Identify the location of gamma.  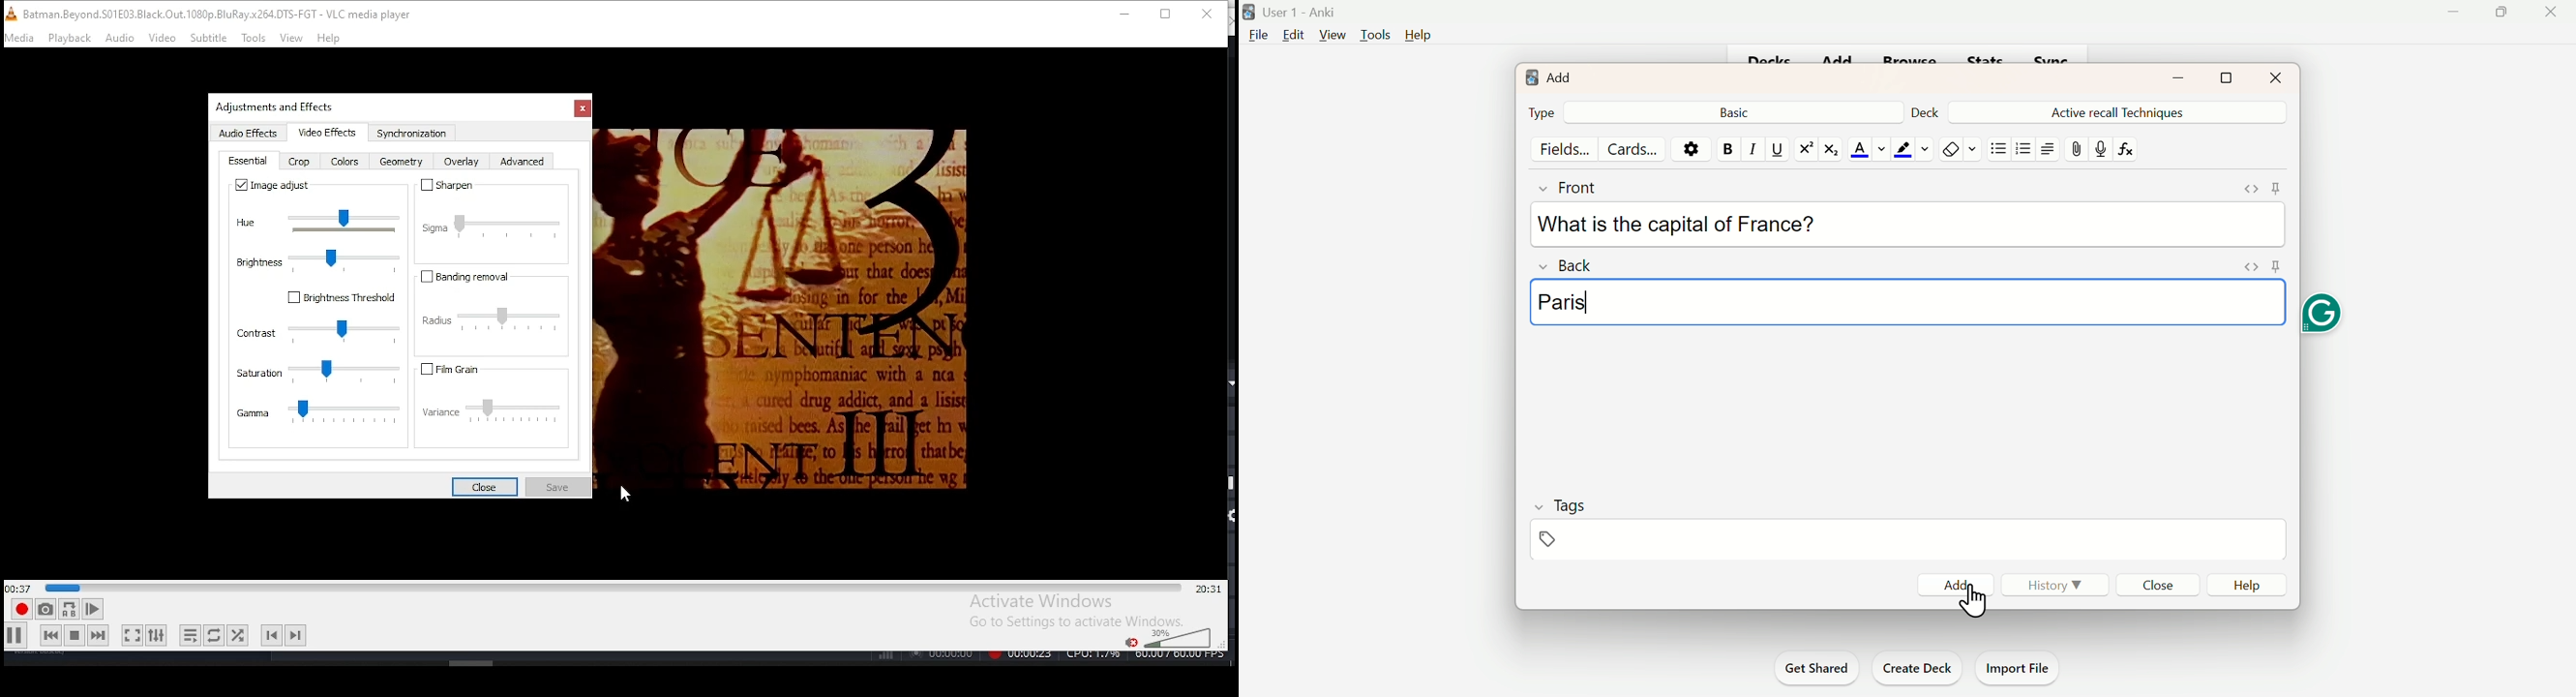
(319, 414).